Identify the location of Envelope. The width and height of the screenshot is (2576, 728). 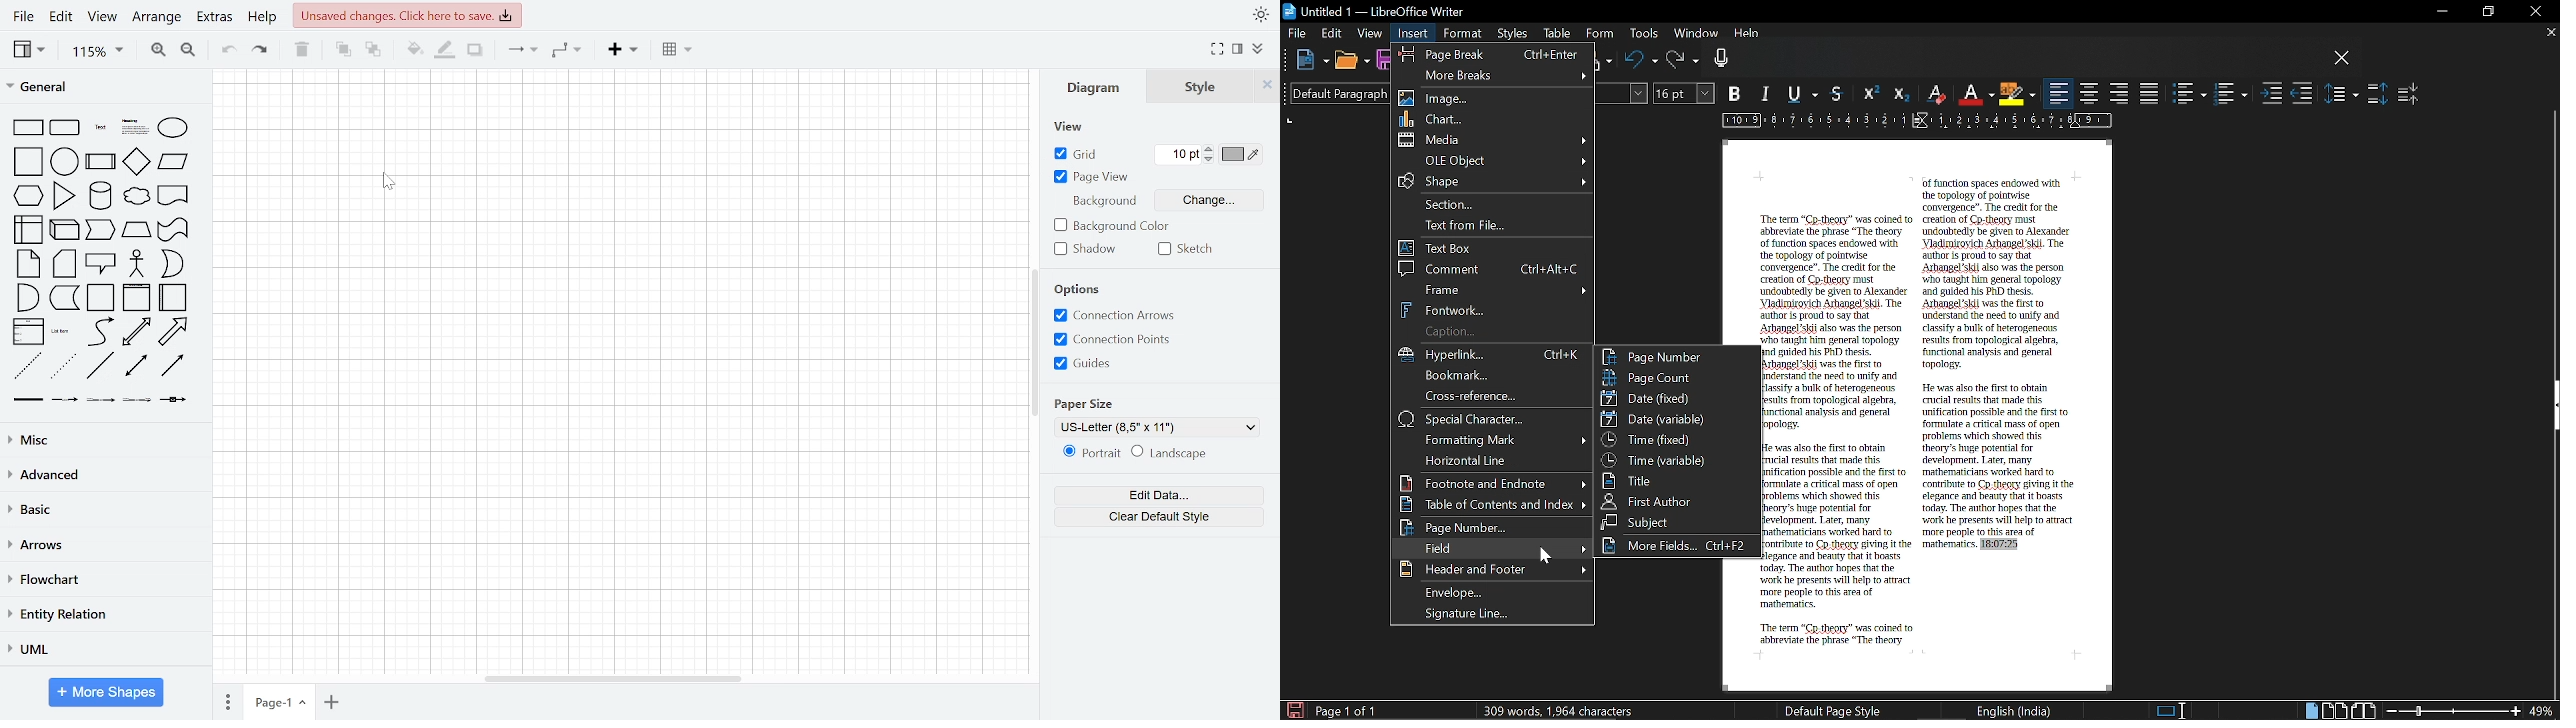
(1495, 592).